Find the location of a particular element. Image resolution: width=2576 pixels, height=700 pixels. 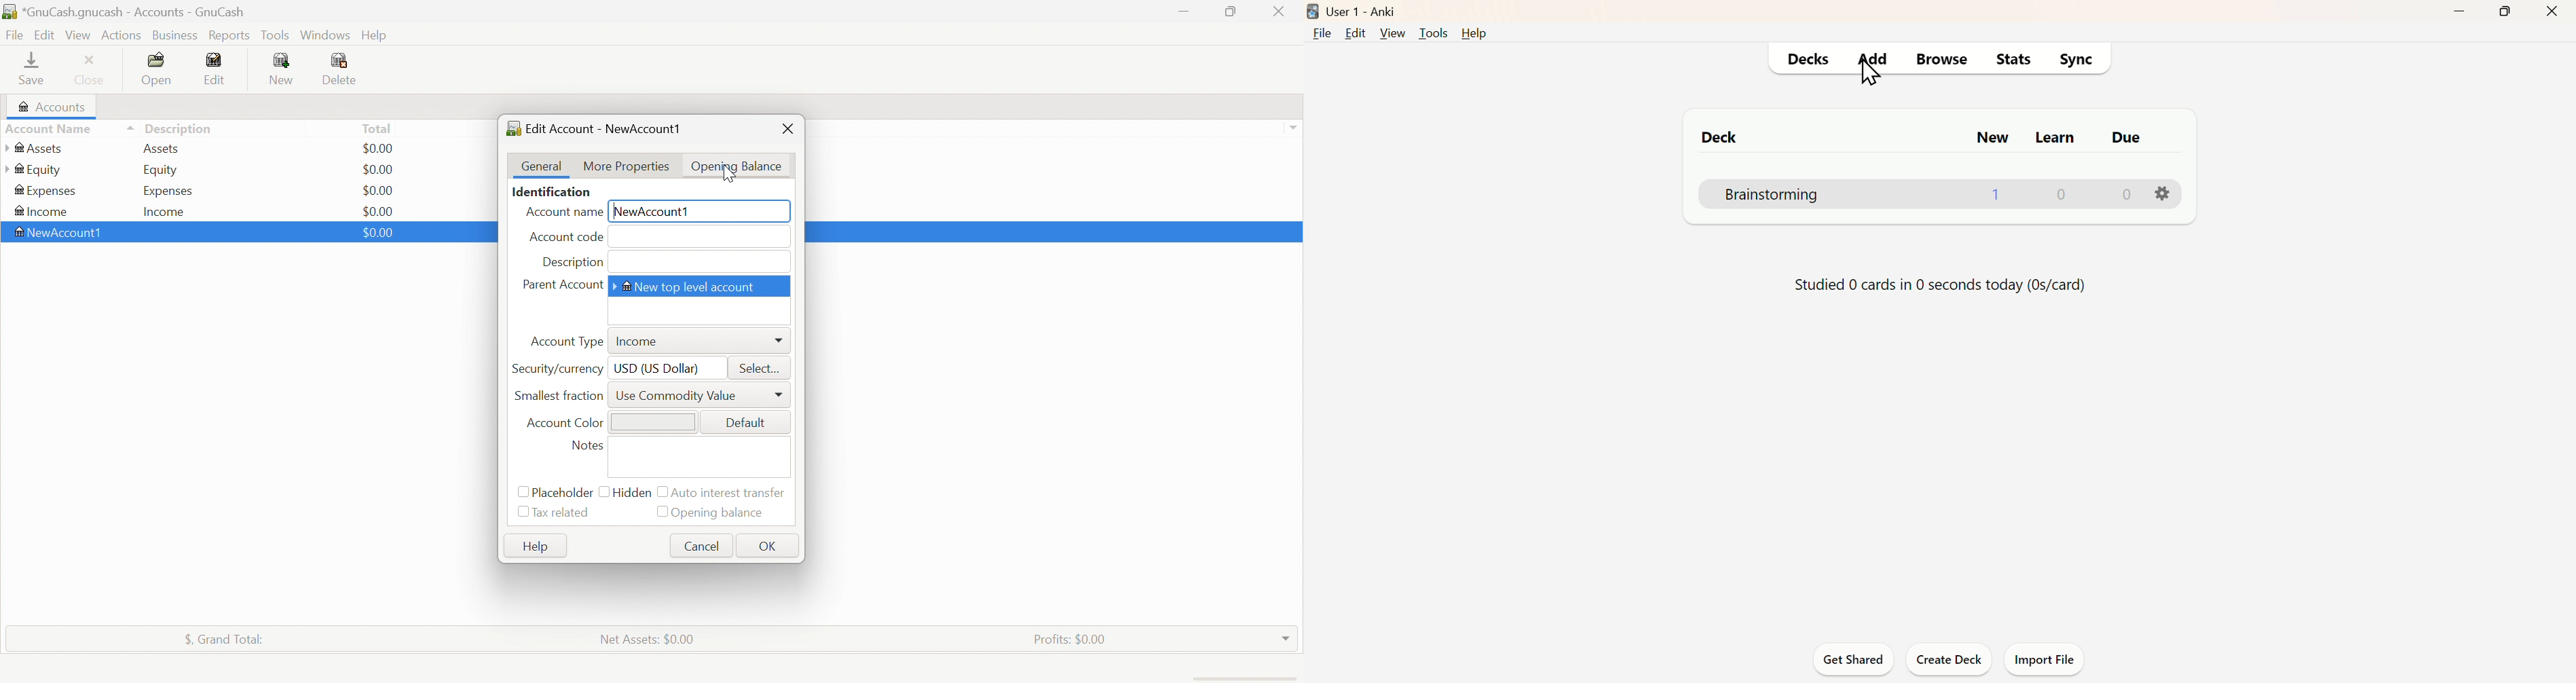

New Account1 is located at coordinates (652, 210).